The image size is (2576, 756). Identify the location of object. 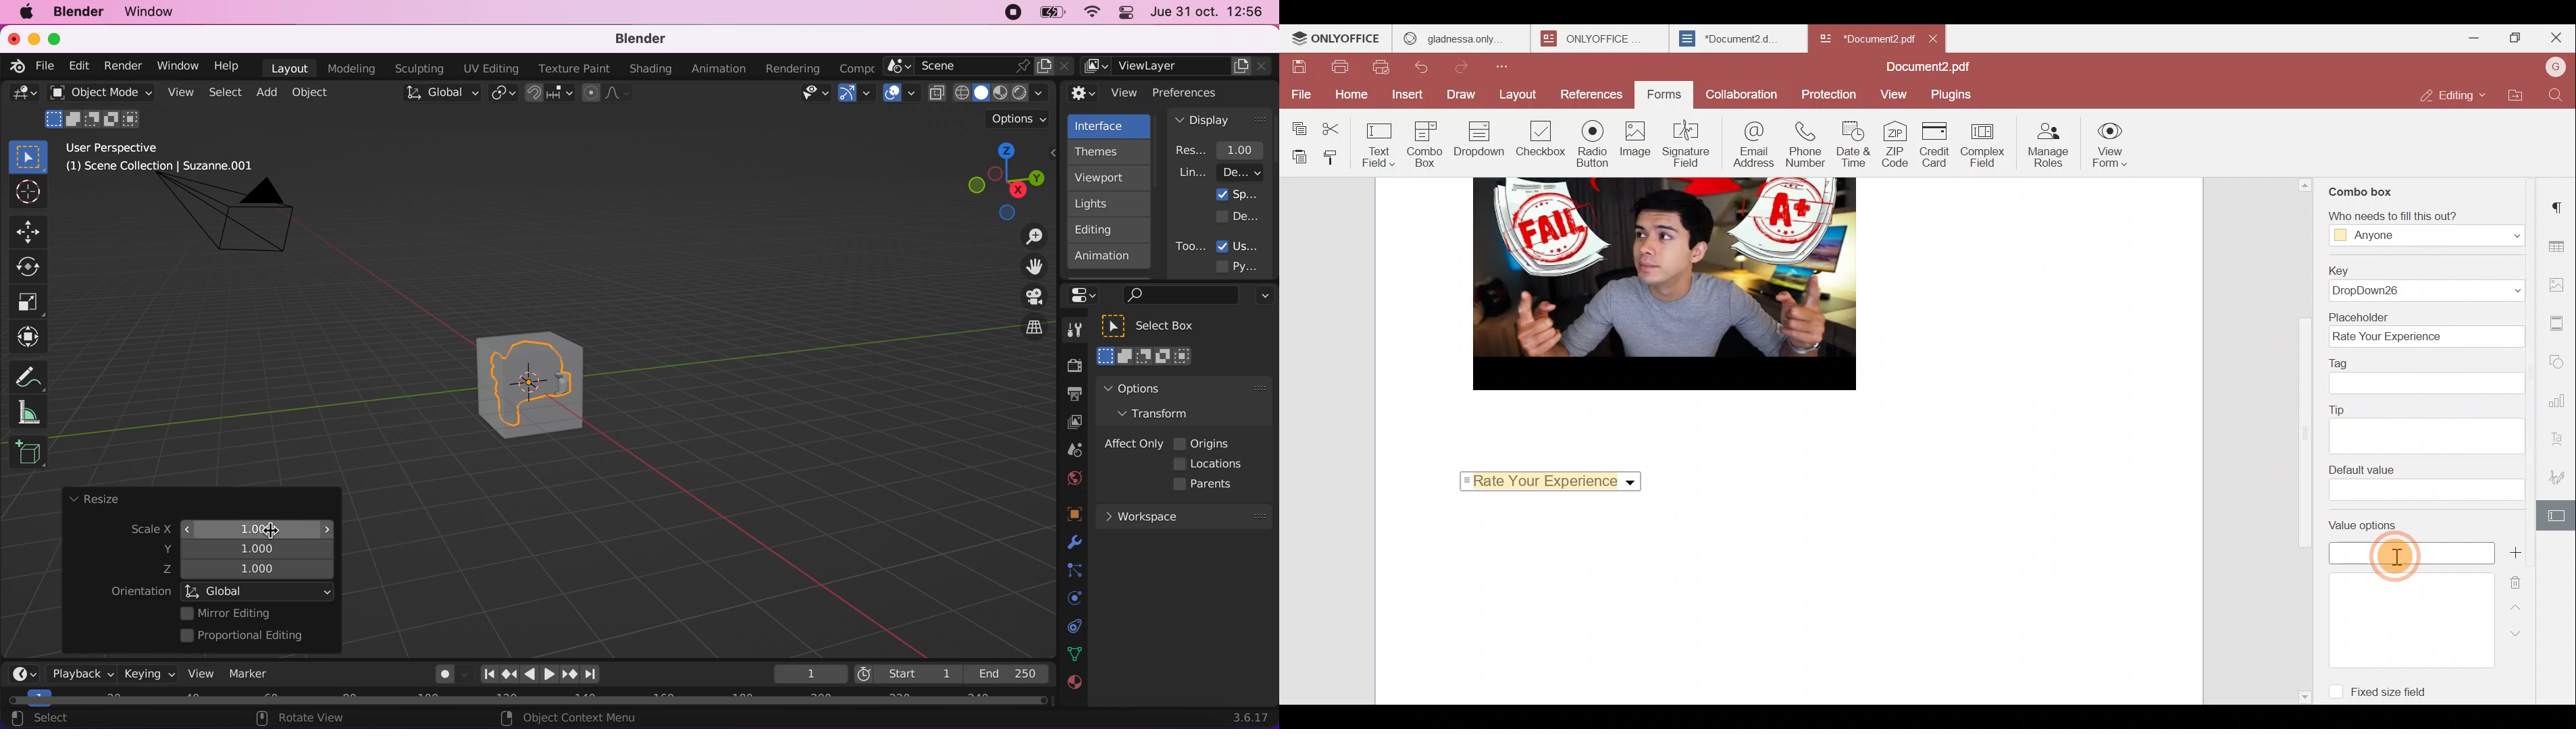
(313, 92).